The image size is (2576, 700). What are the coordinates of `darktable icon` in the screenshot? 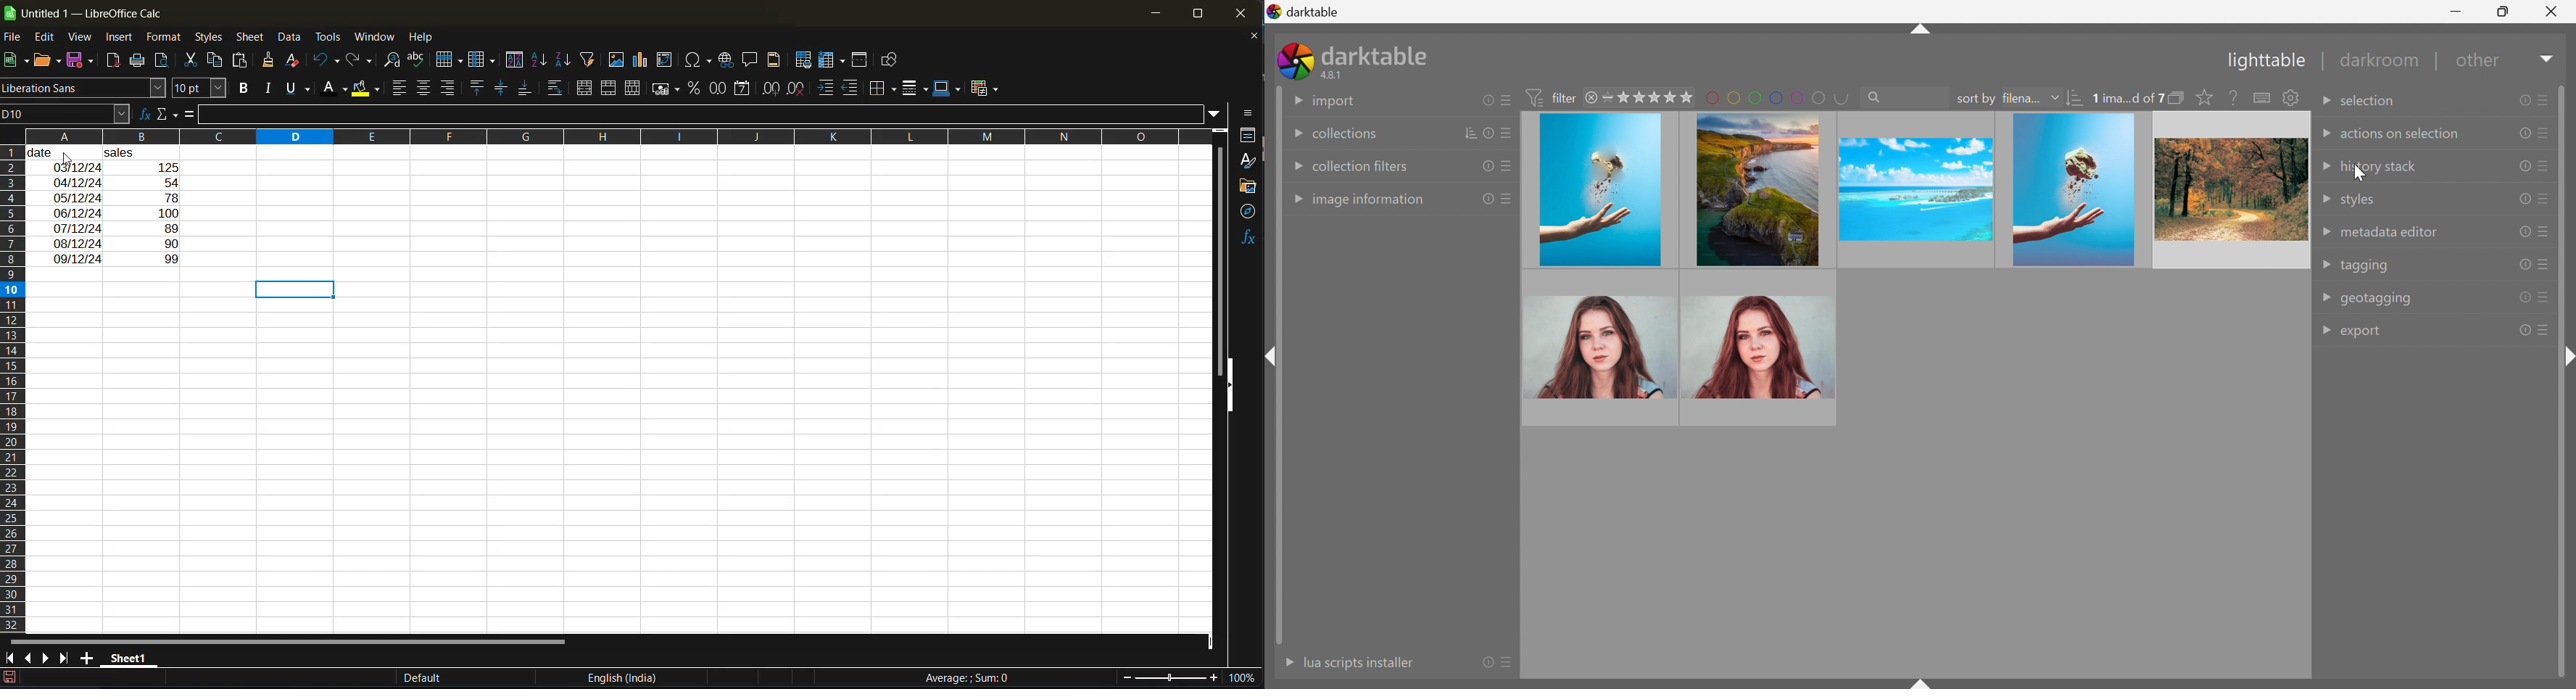 It's located at (1295, 61).